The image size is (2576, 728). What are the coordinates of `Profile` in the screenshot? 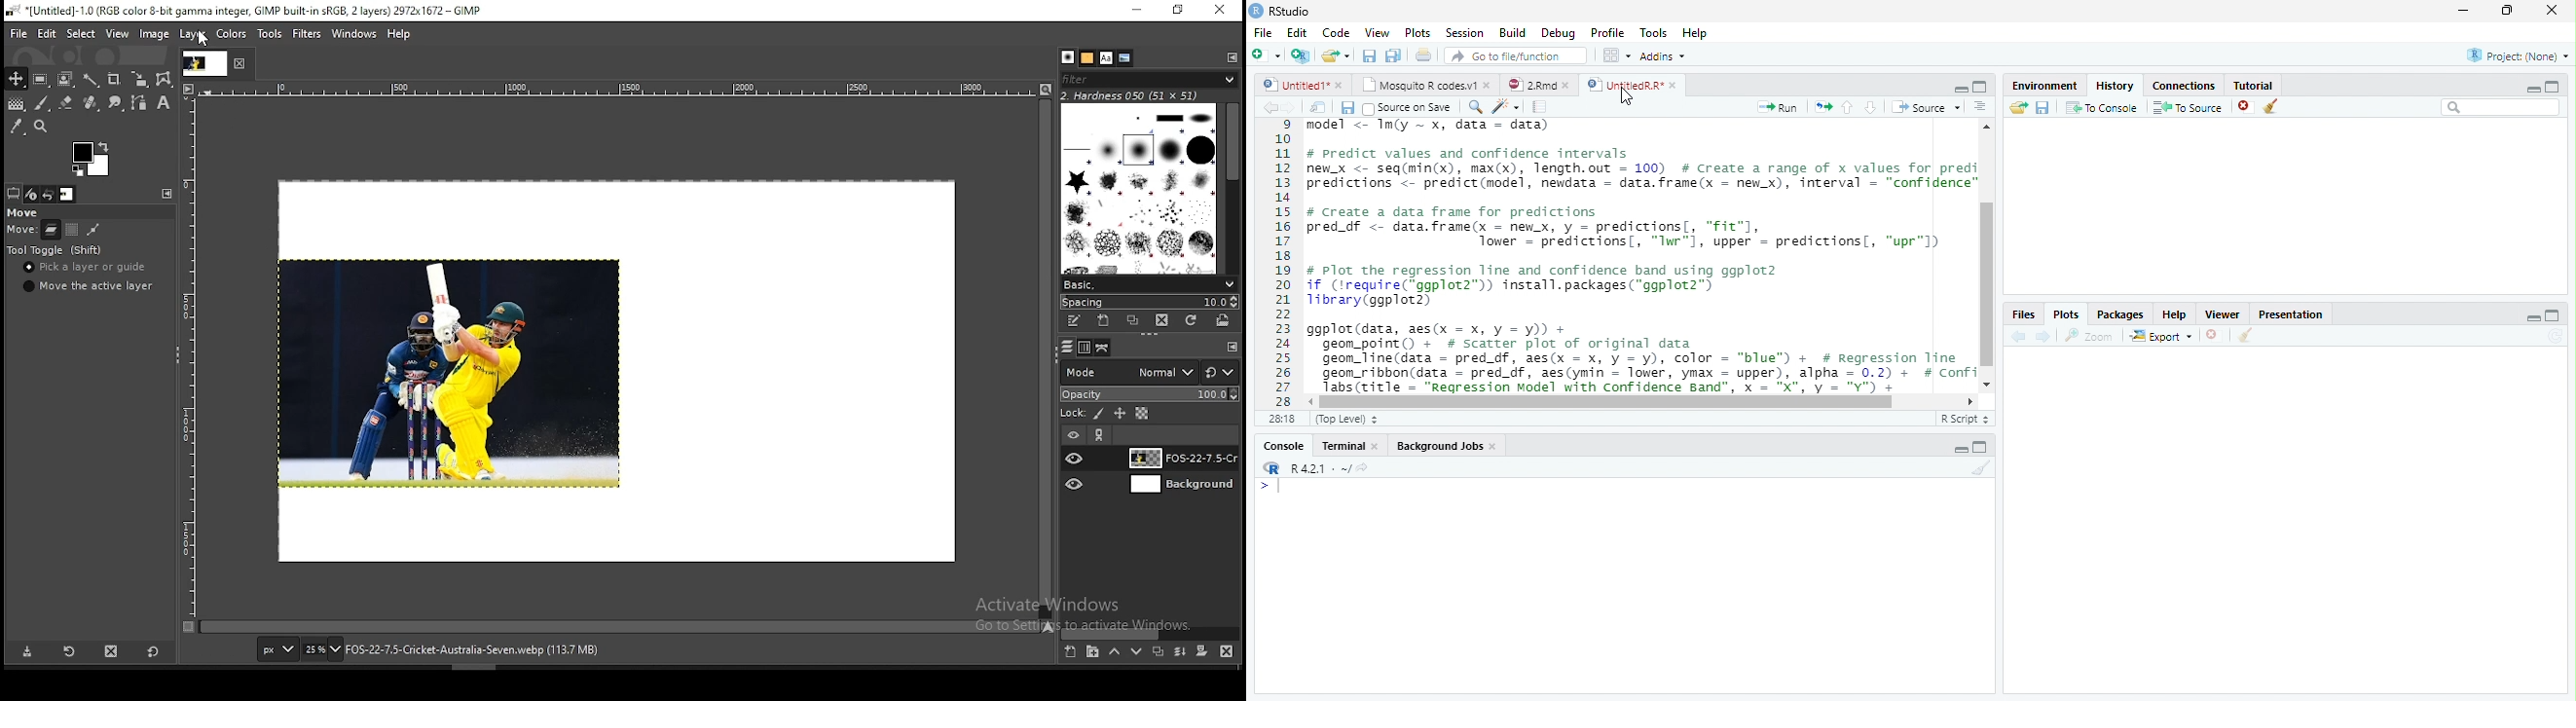 It's located at (1608, 33).